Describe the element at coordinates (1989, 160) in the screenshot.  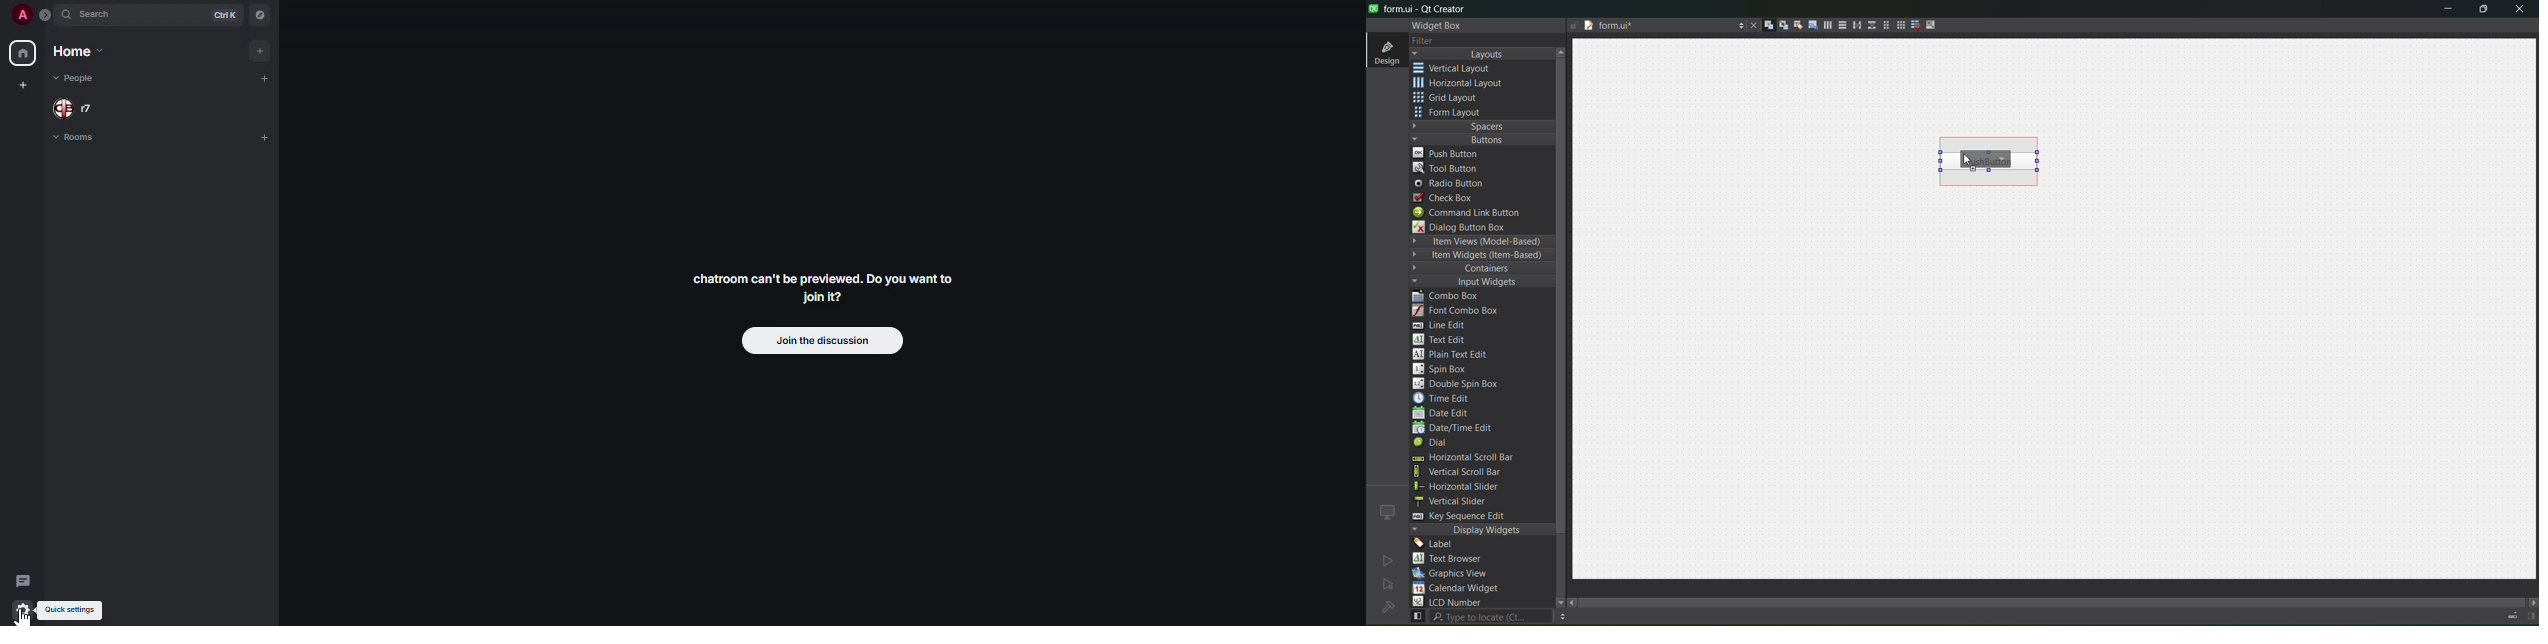
I see `push button inserted` at that location.